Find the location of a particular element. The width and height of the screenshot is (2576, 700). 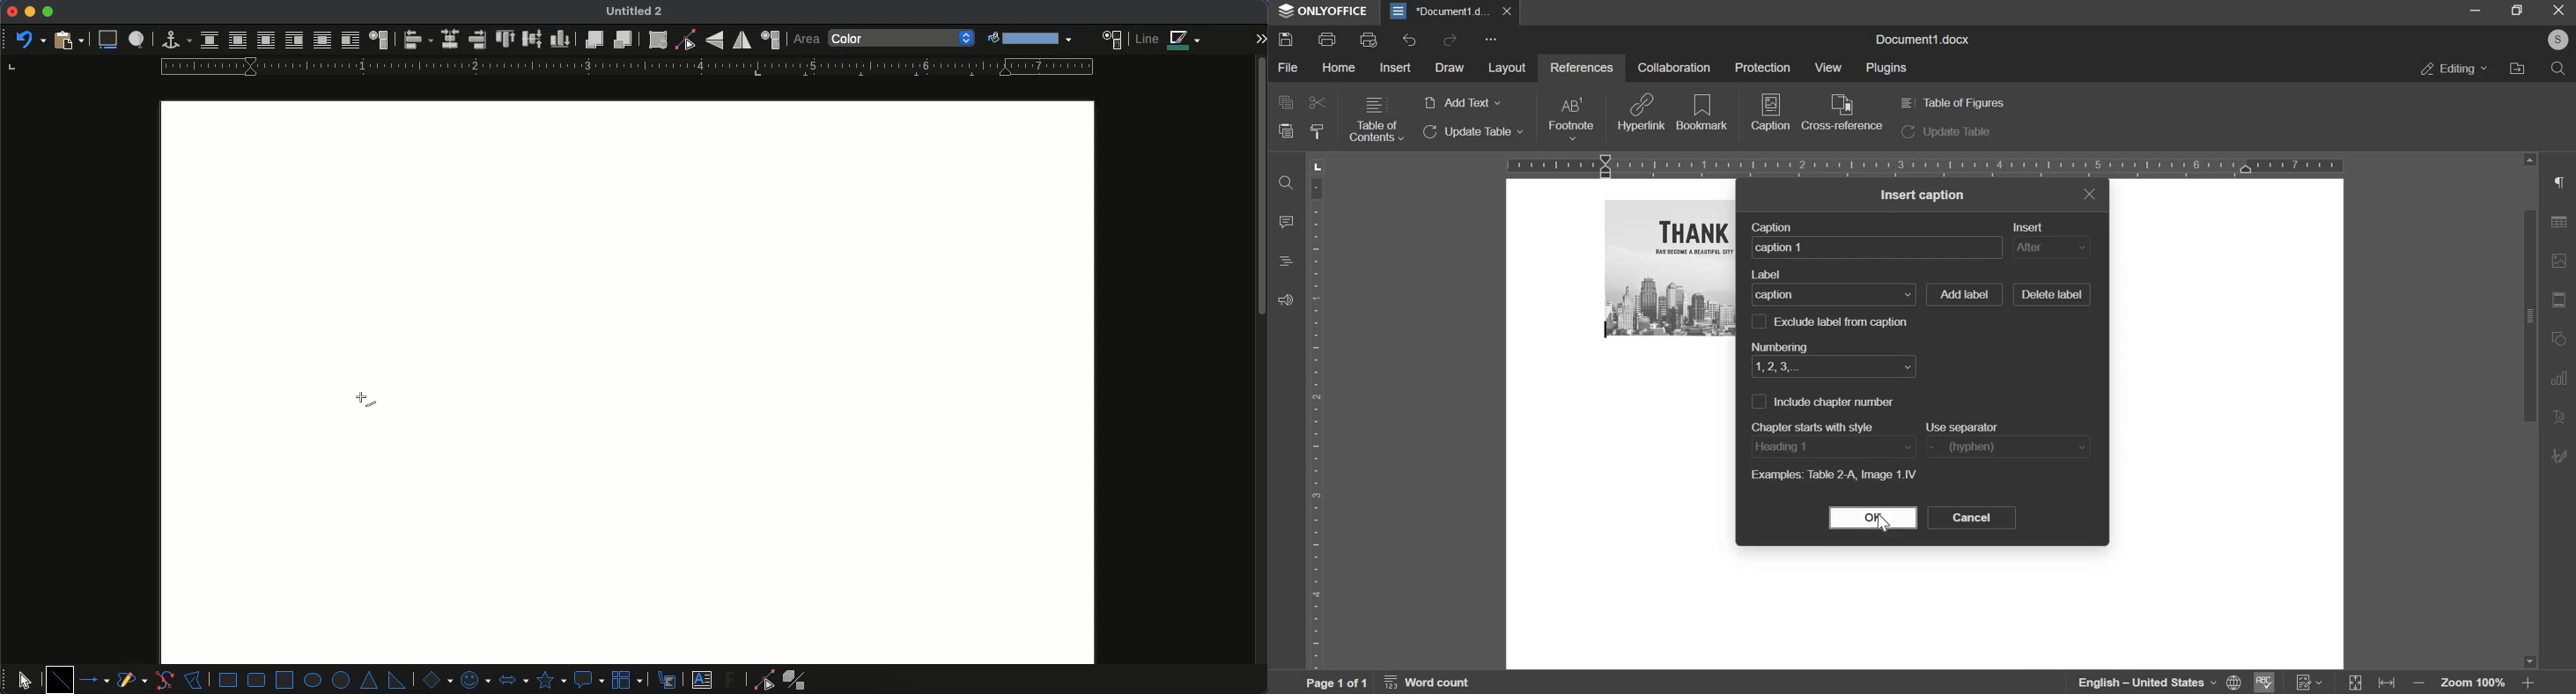

parallel is located at coordinates (238, 40).